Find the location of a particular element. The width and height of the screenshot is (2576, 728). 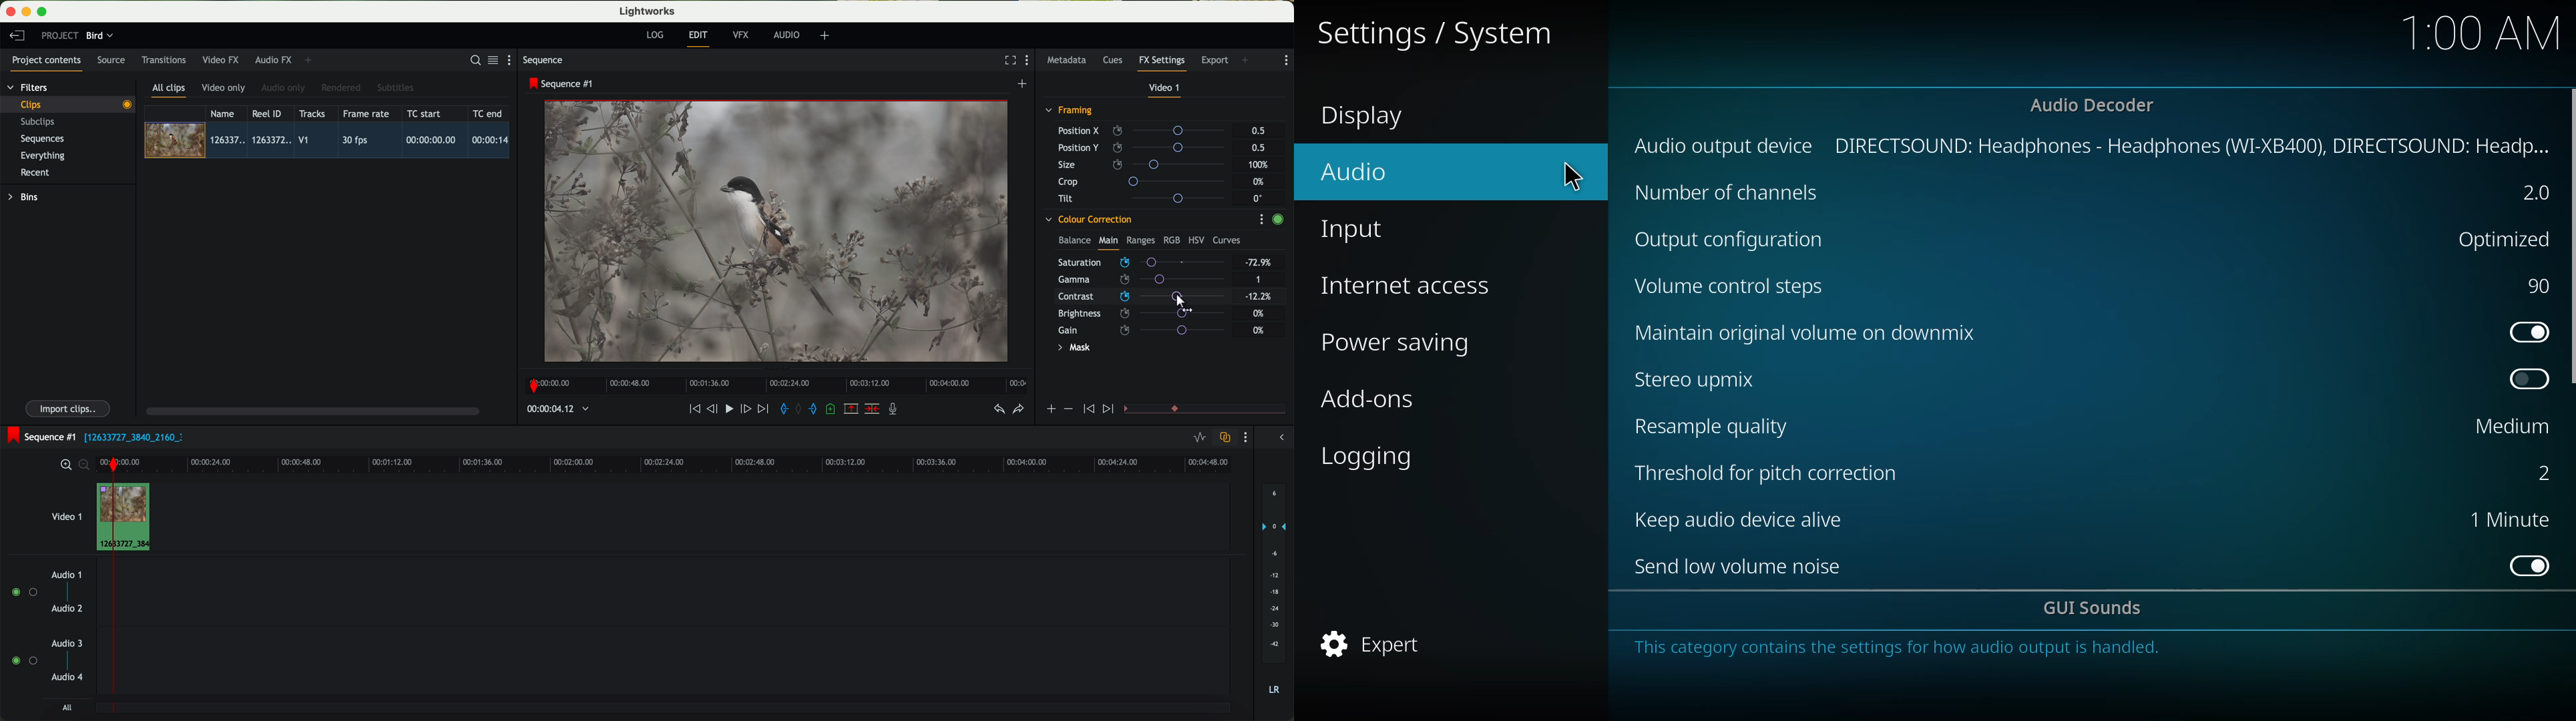

project contents is located at coordinates (47, 64).